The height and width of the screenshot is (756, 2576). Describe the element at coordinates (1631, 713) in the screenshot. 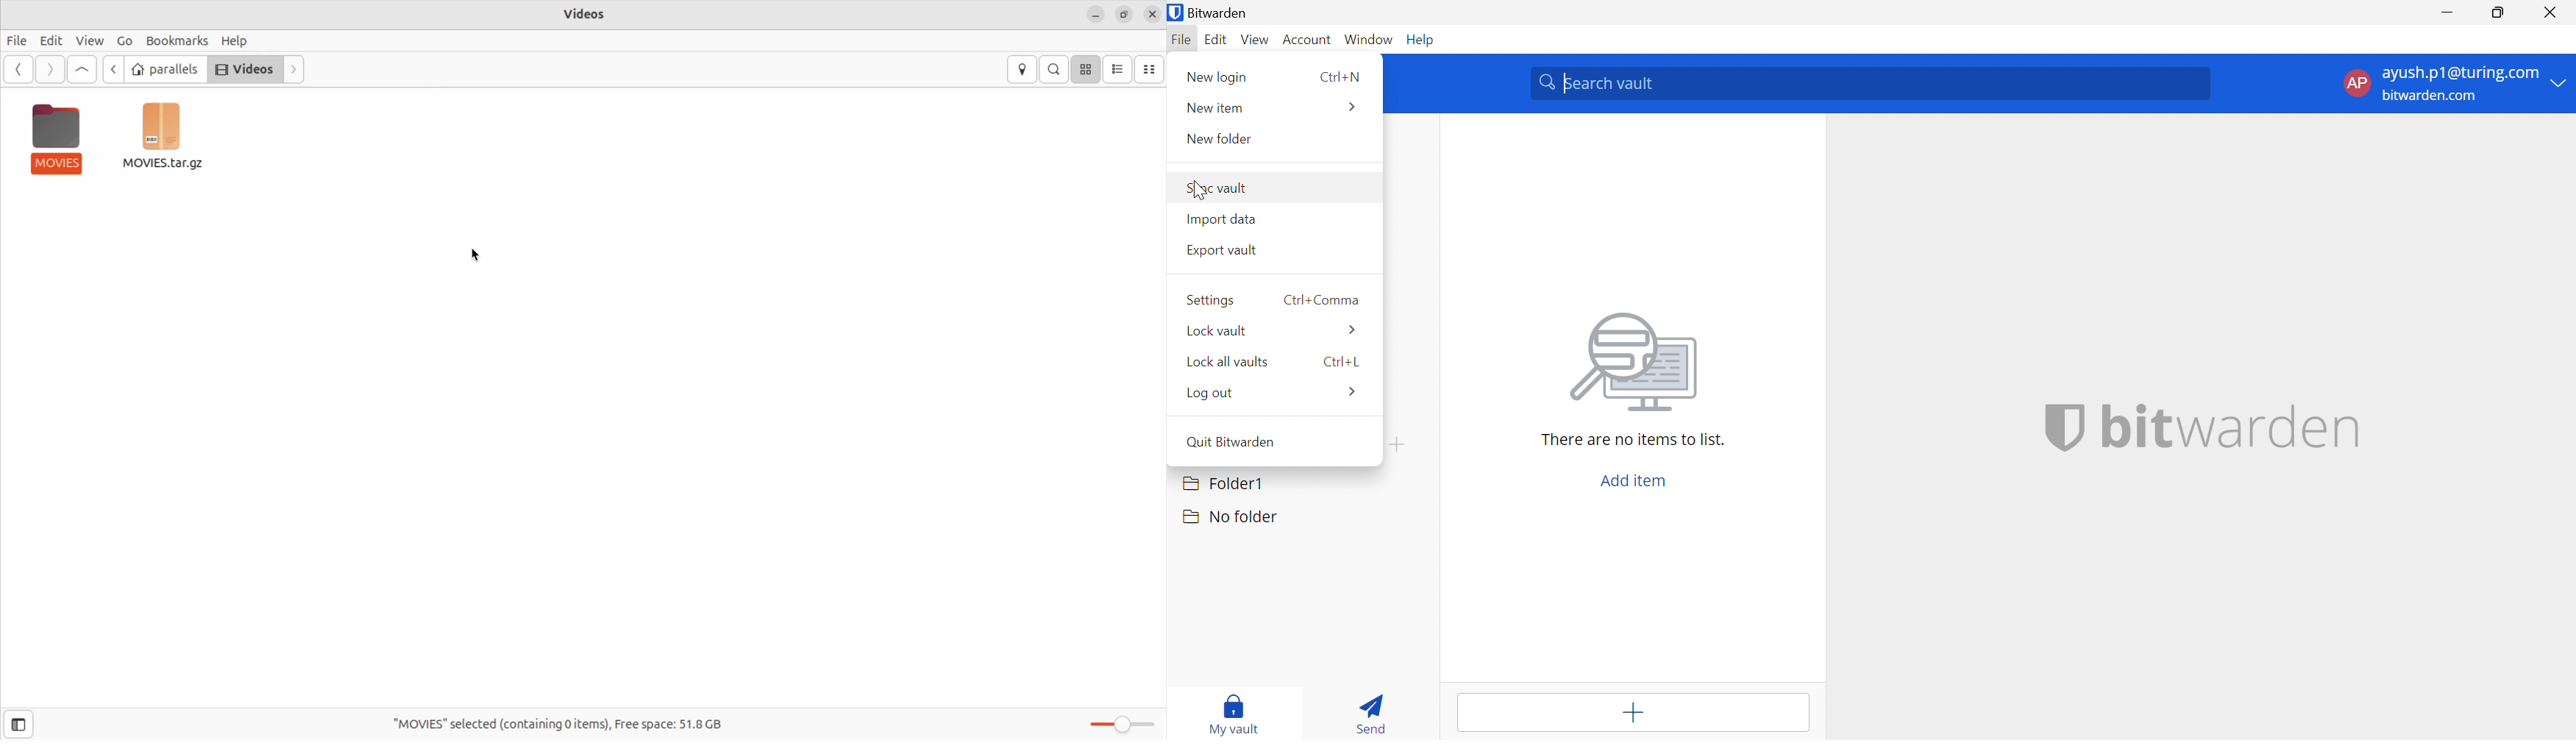

I see `Add item` at that location.